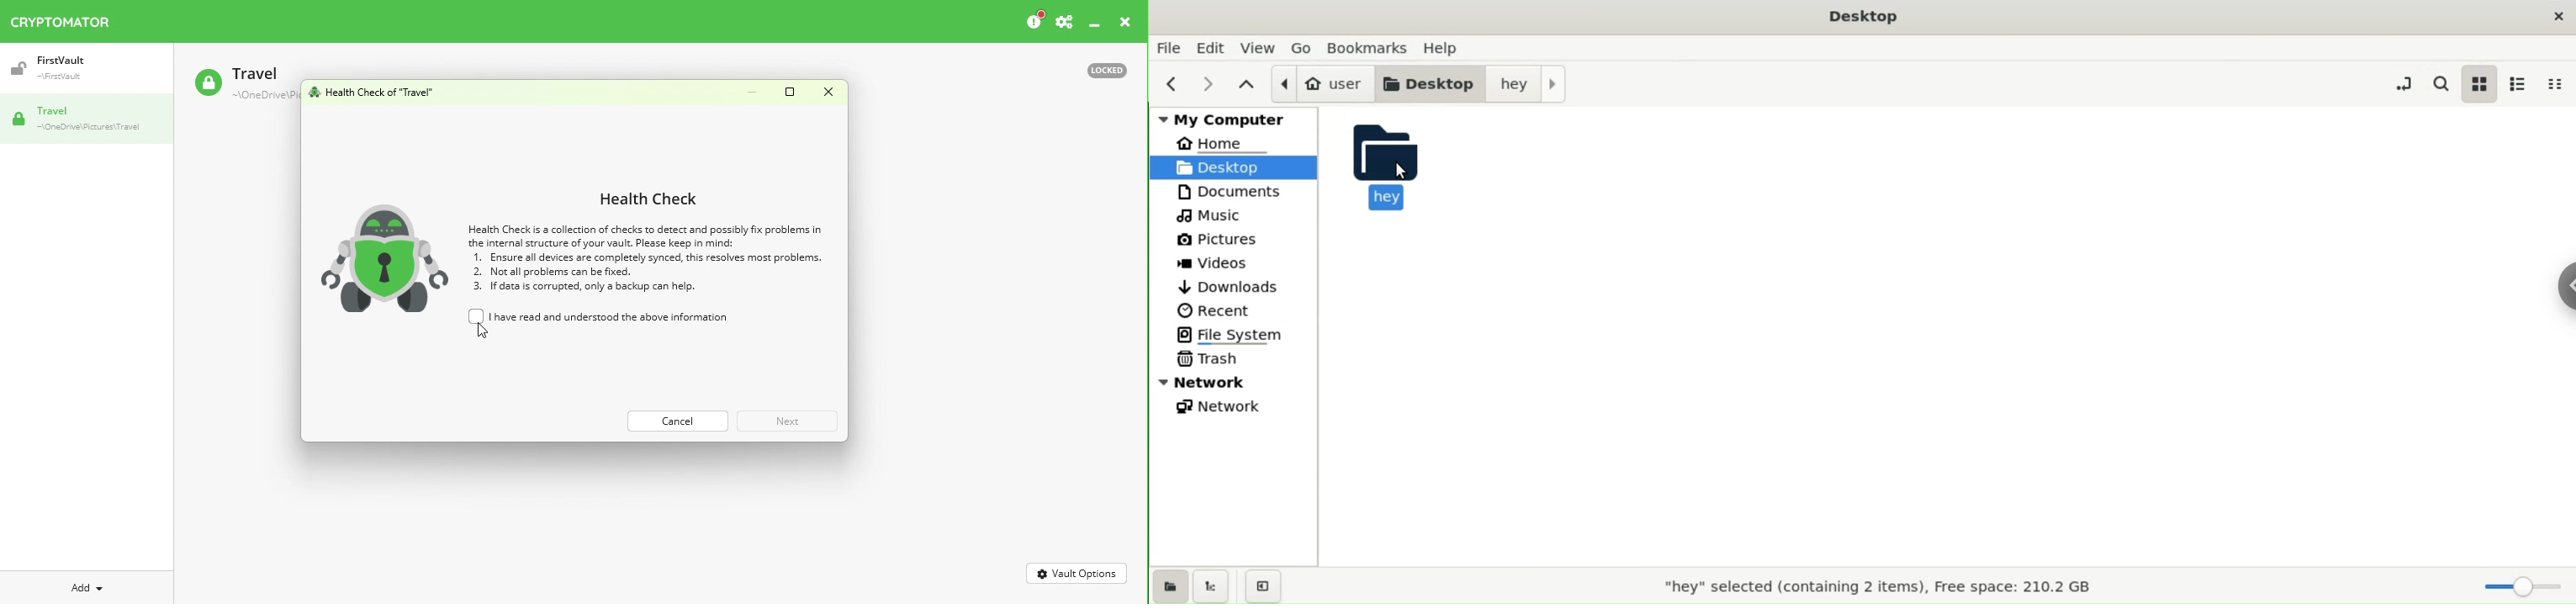 This screenshot has width=2576, height=616. I want to click on "hey" selected(containing 2 items), Free space: 210.2 GB, so click(1881, 588).